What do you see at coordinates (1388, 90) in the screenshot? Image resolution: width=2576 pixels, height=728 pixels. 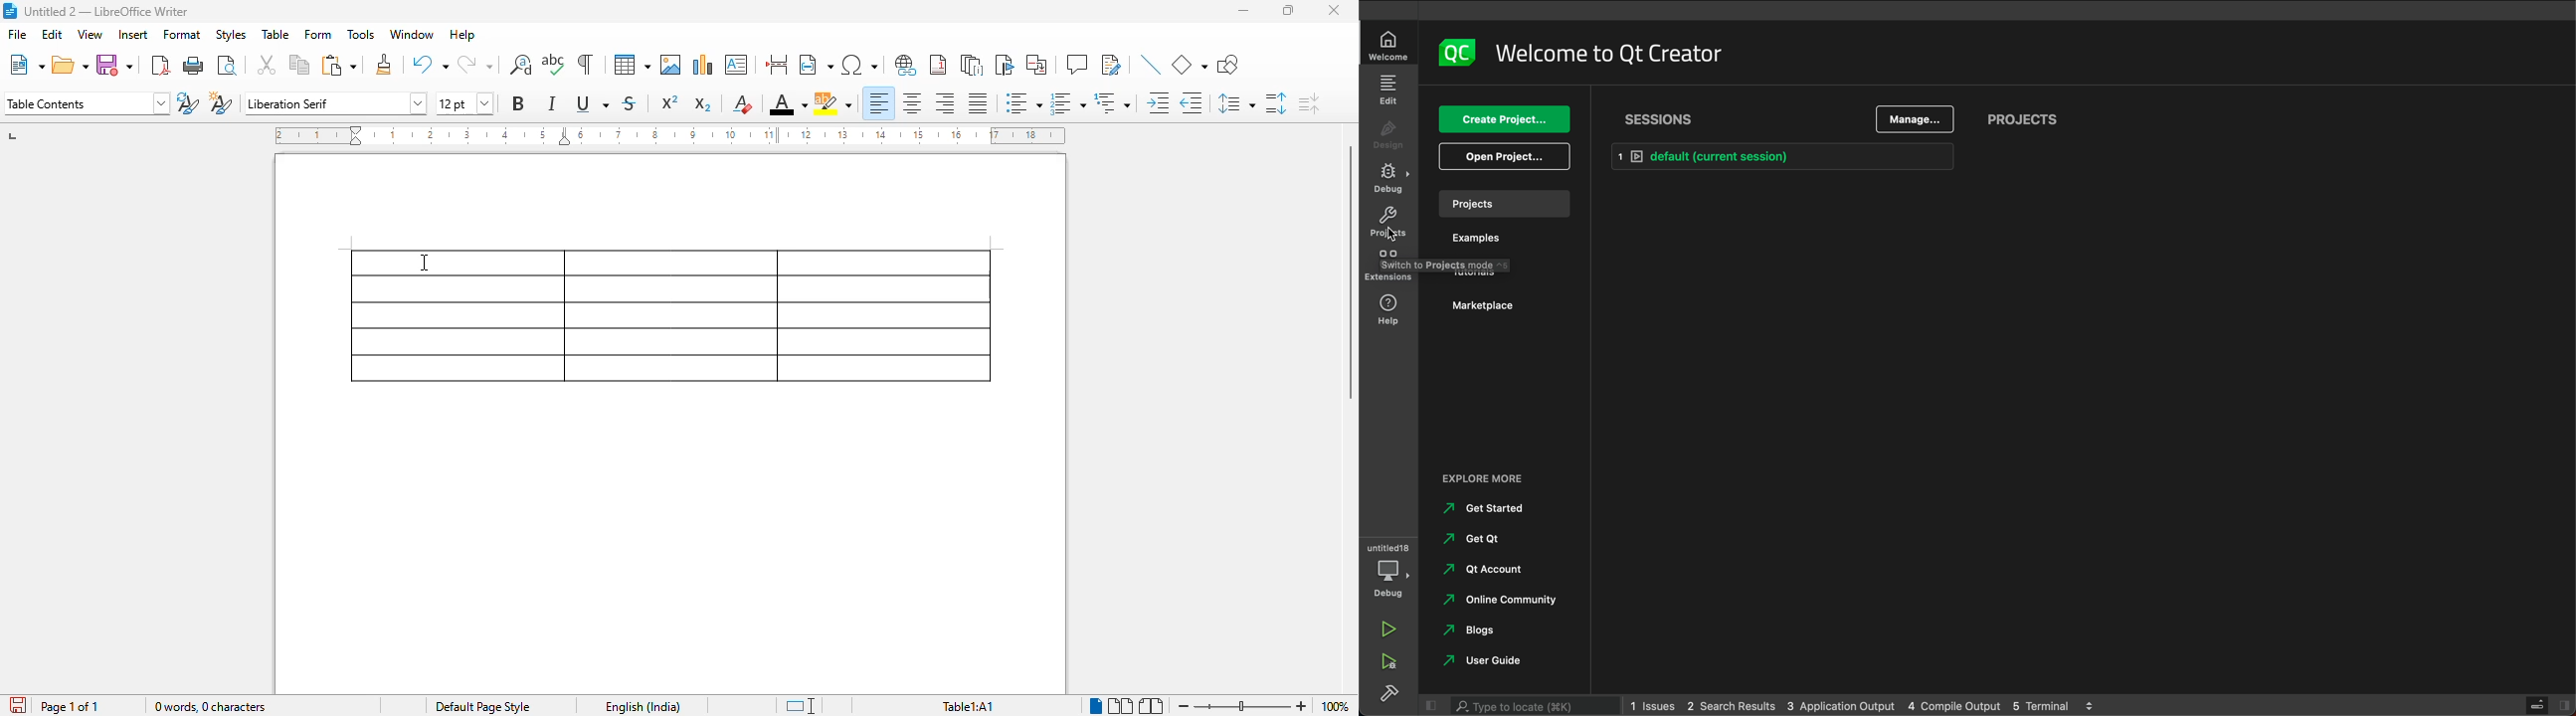 I see `edit` at bounding box center [1388, 90].